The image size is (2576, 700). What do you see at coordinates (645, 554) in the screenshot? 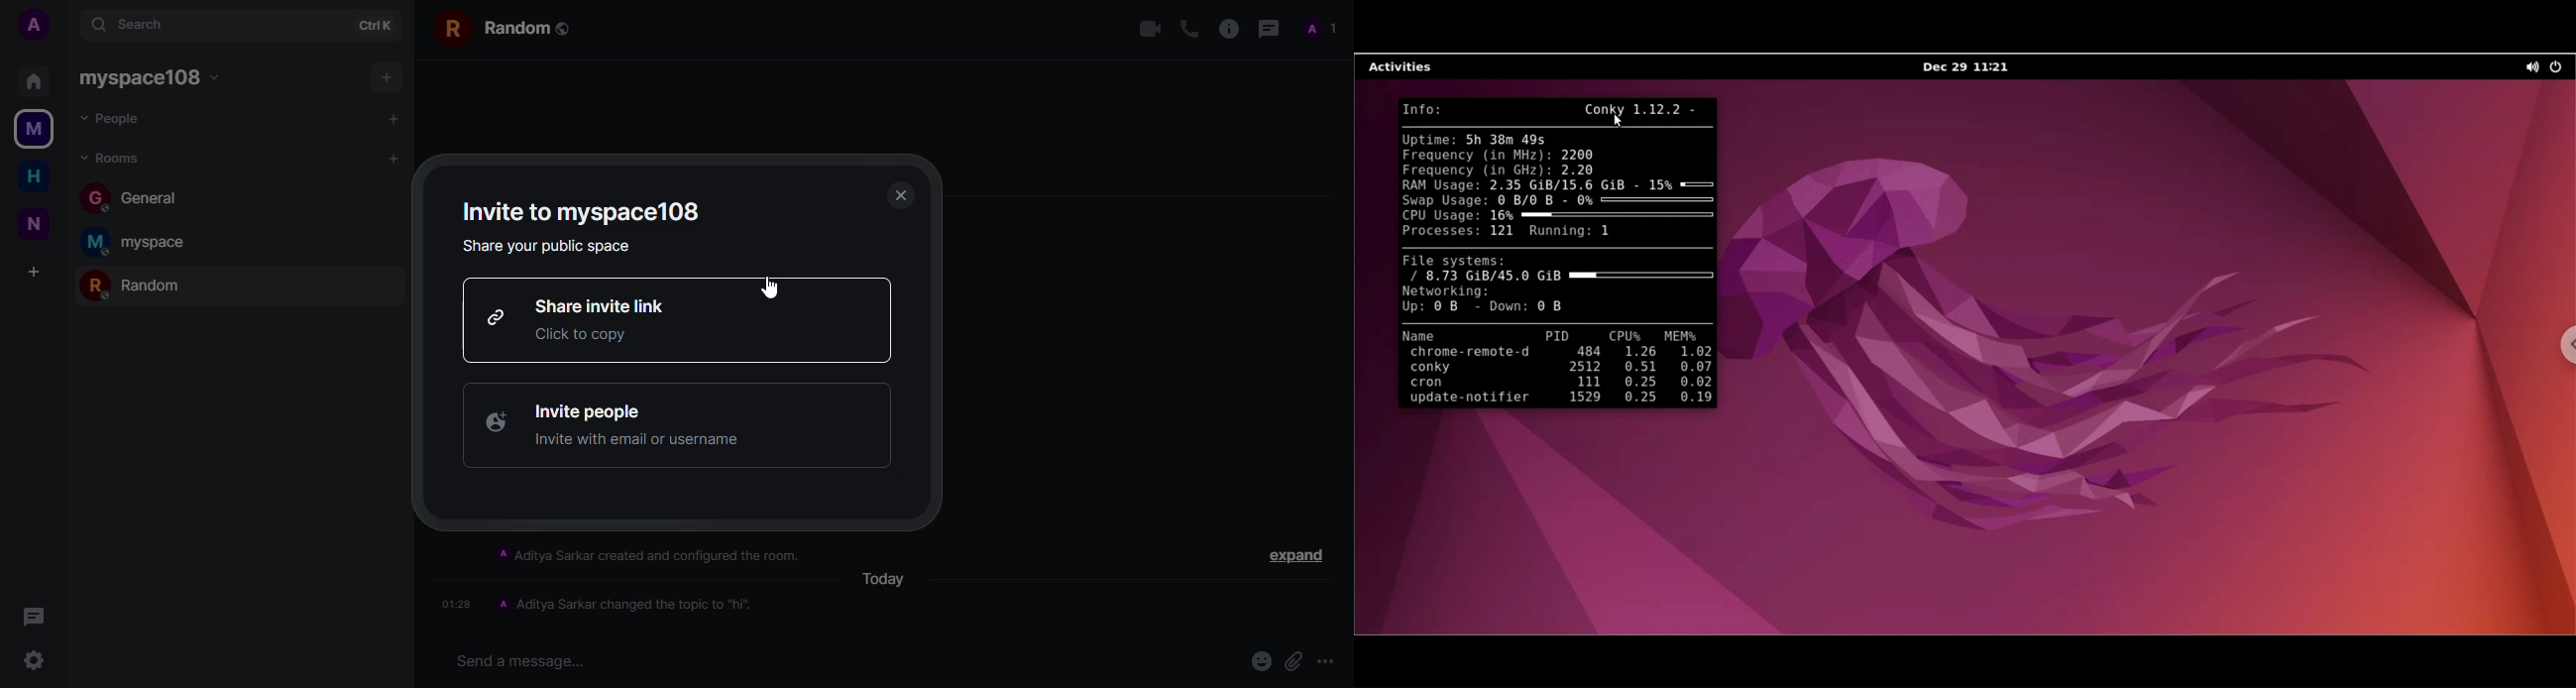
I see `A Aditya Sarkar created and configured the room.` at bounding box center [645, 554].